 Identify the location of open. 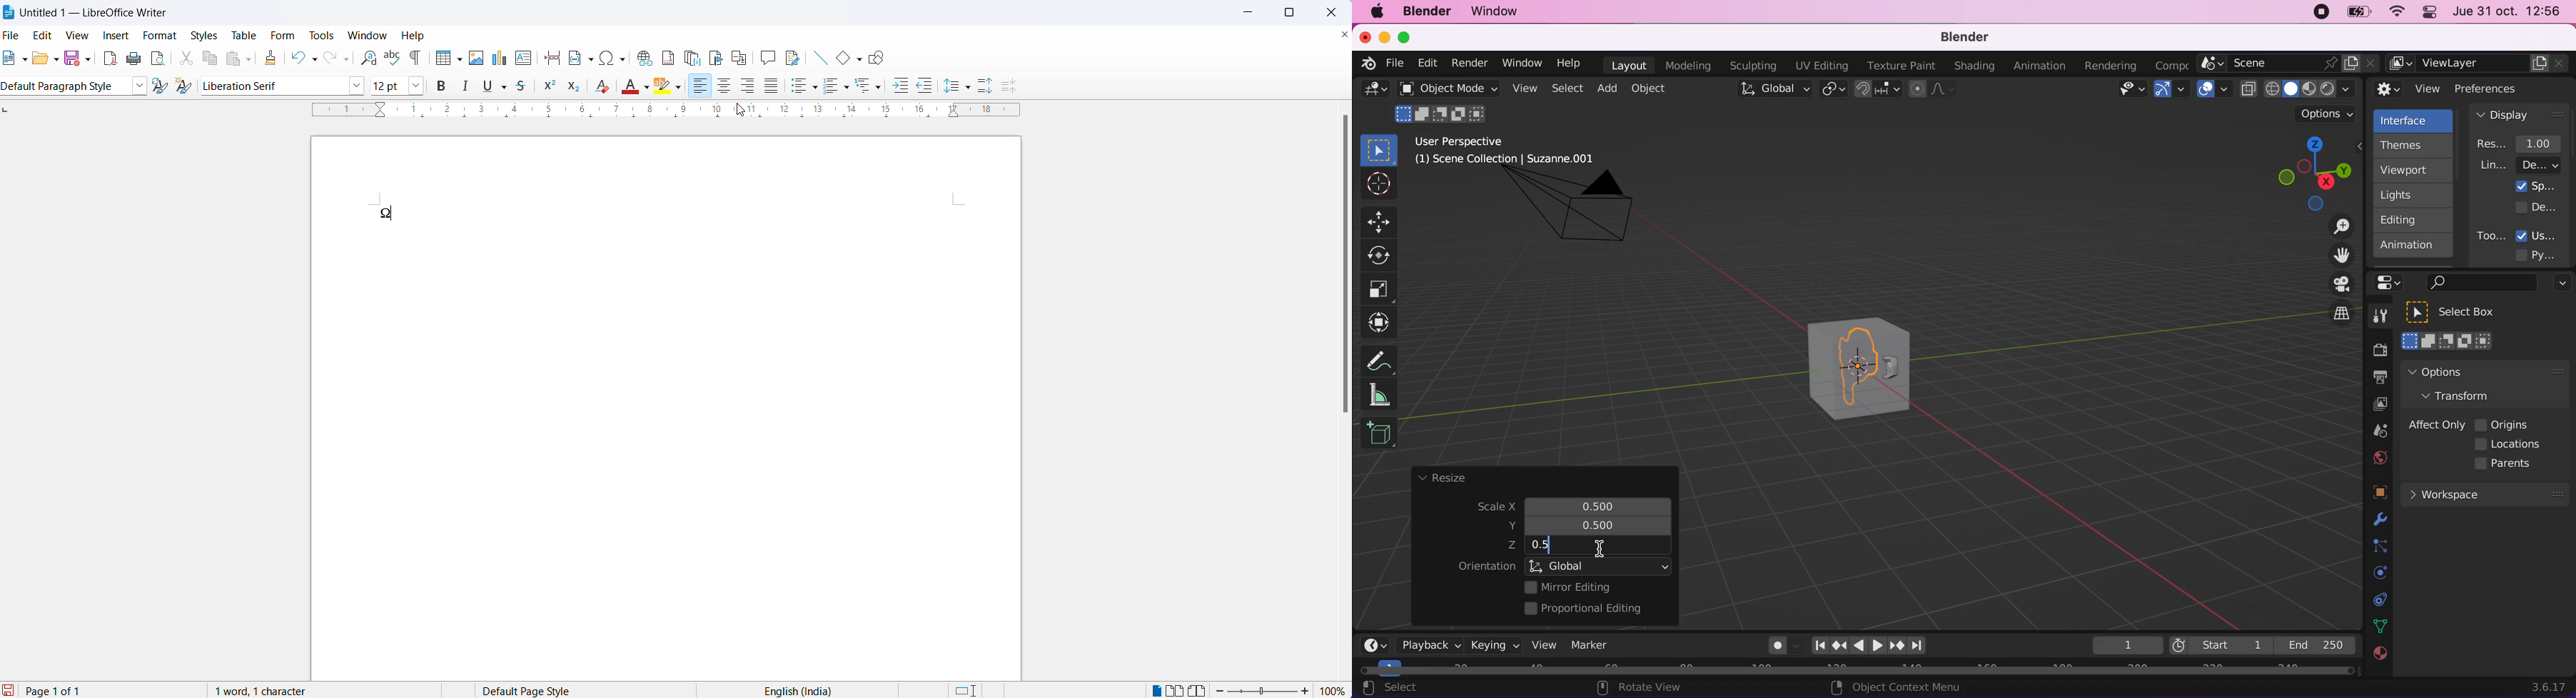
(40, 59).